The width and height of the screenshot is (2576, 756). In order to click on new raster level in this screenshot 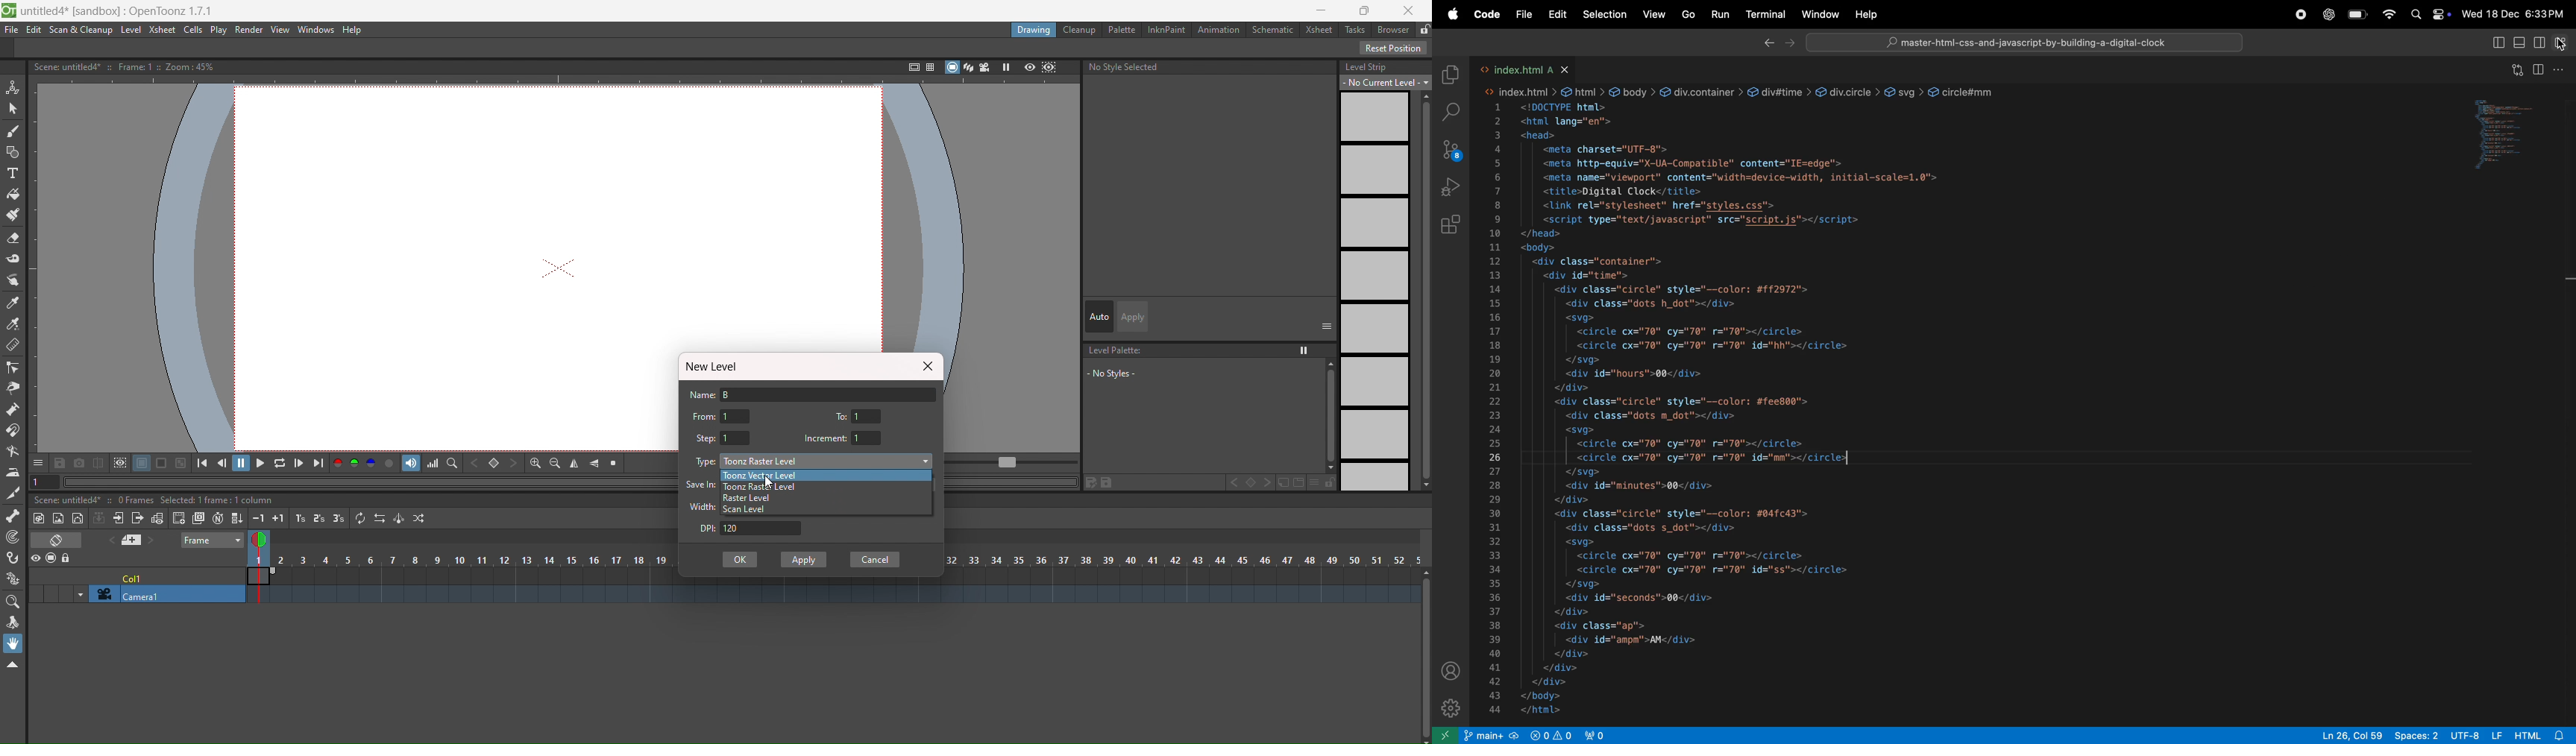, I will do `click(59, 520)`.